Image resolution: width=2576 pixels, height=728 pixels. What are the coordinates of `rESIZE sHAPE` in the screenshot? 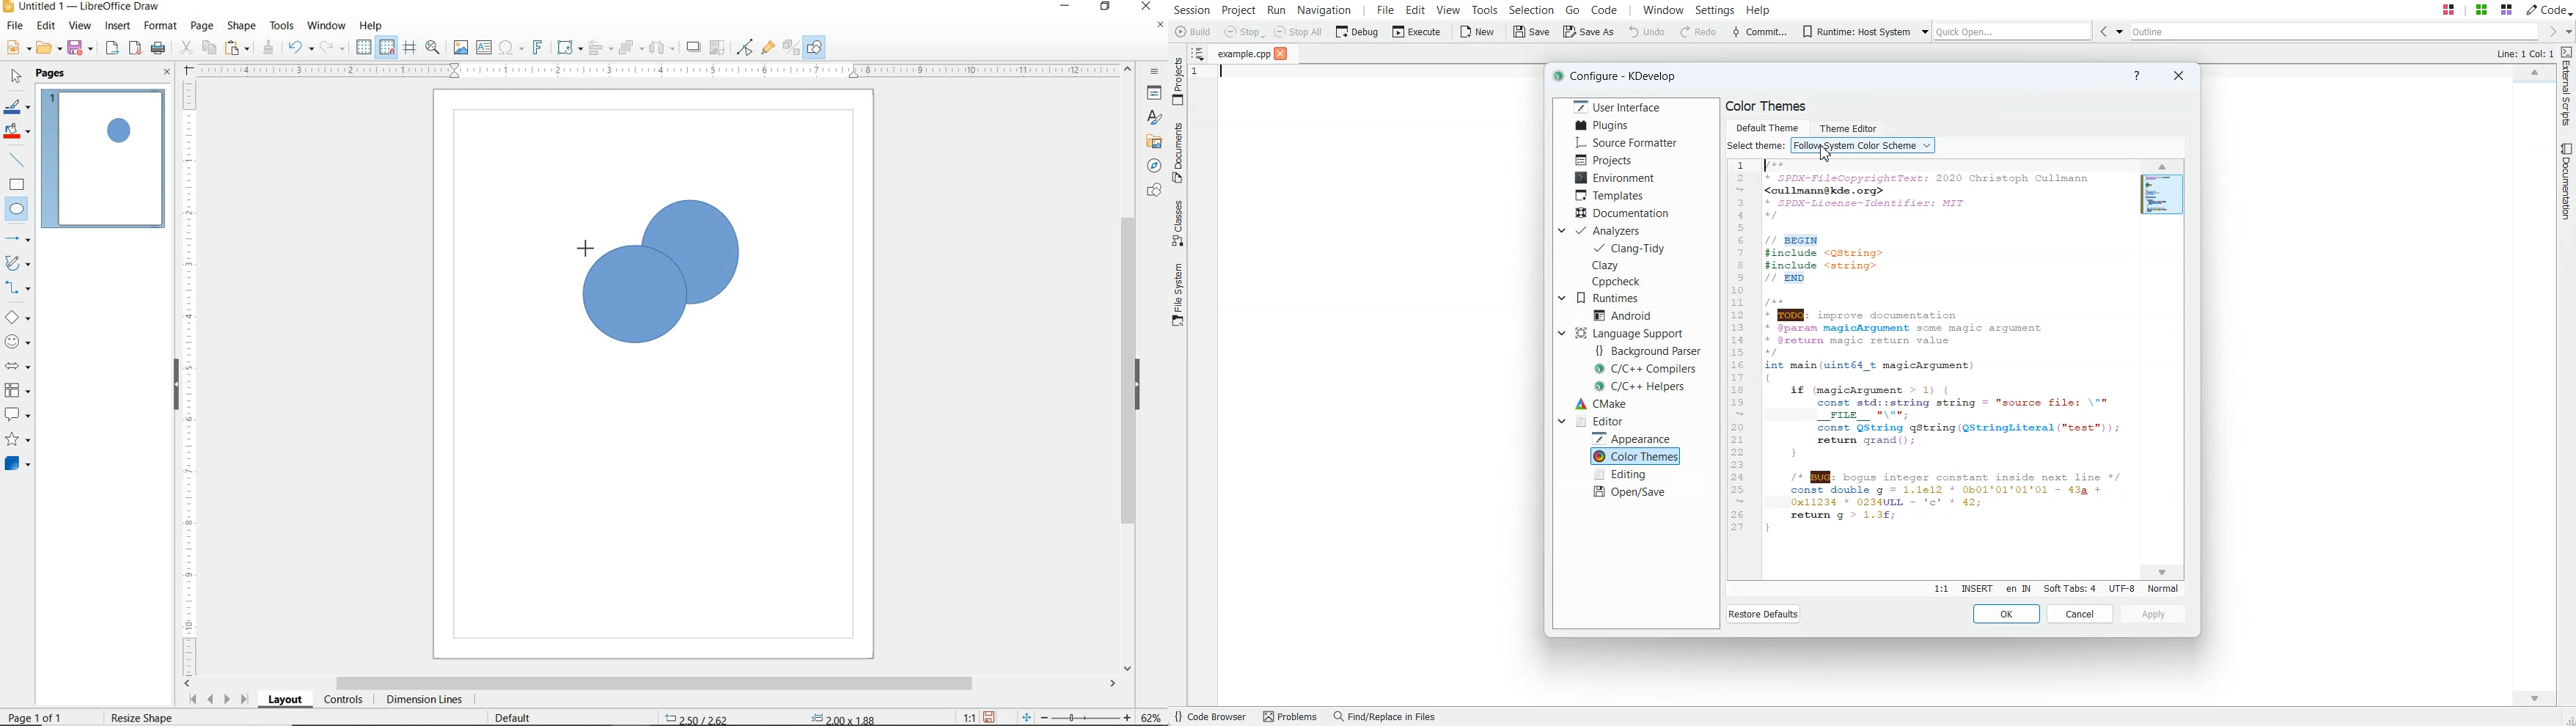 It's located at (140, 717).